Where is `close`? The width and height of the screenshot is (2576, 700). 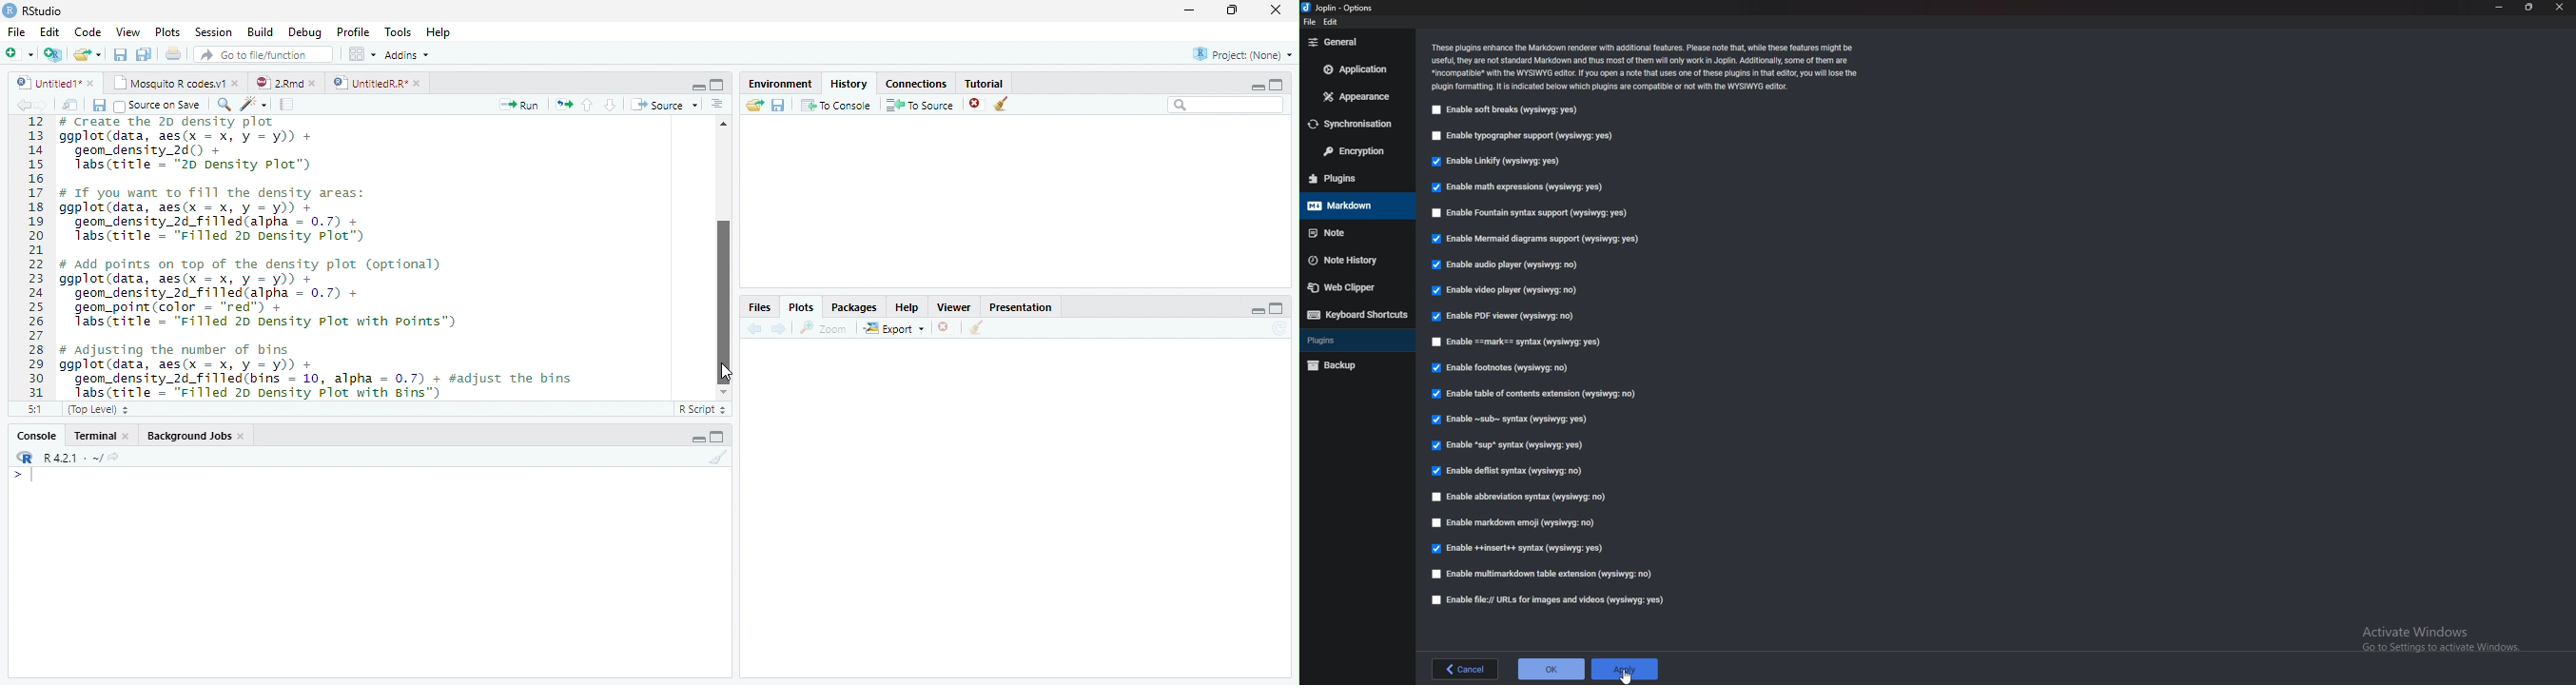
close is located at coordinates (244, 438).